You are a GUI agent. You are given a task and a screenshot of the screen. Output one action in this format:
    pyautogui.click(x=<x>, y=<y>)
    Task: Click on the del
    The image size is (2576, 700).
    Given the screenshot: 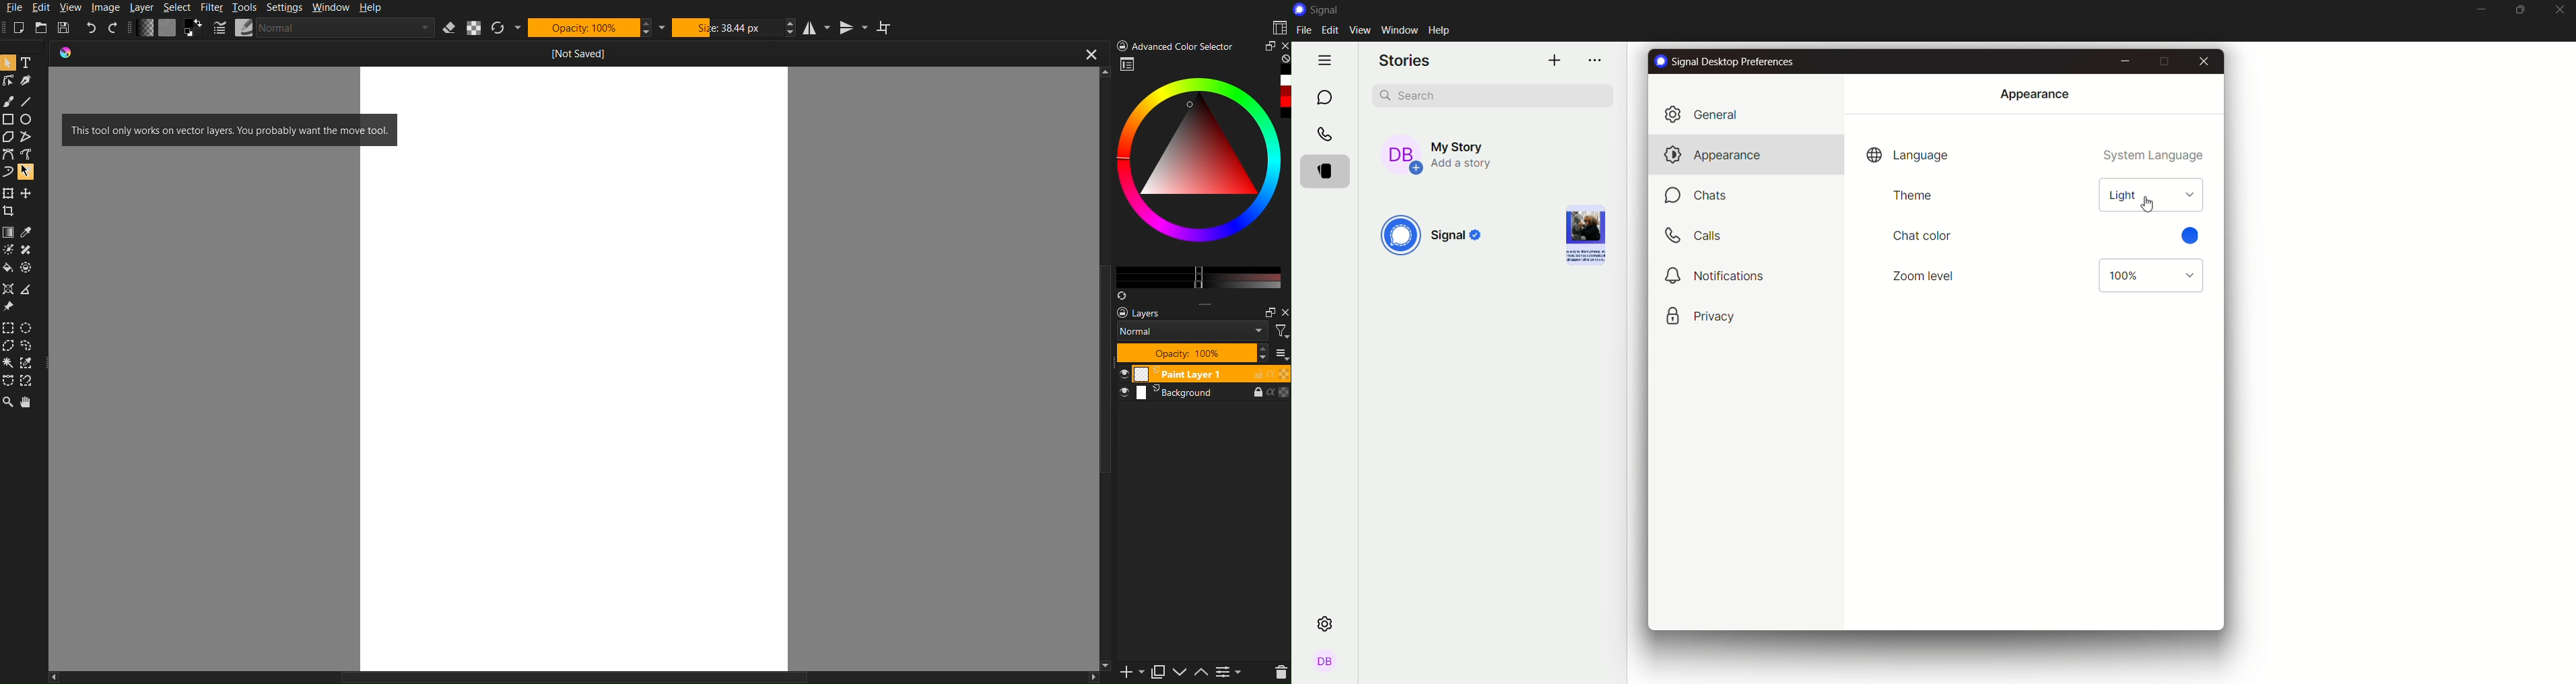 What is the action you would take?
    pyautogui.click(x=1275, y=673)
    